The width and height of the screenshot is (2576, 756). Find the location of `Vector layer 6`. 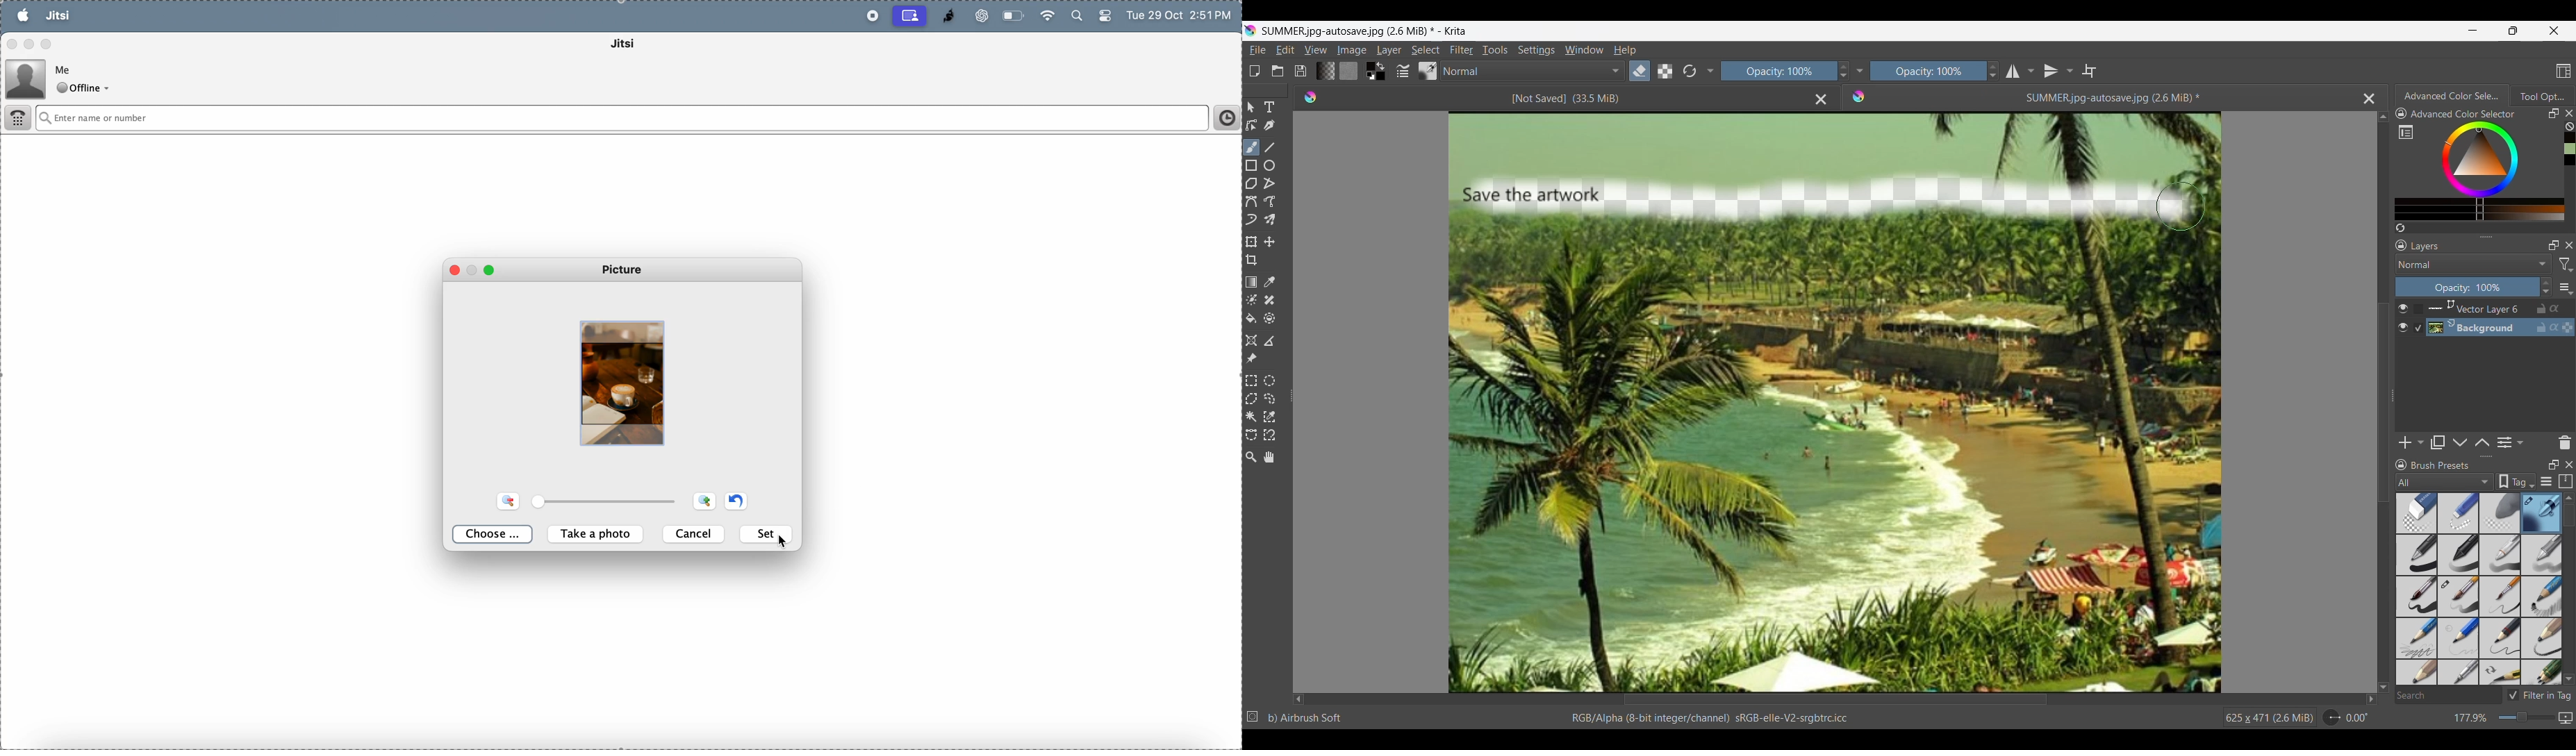

Vector layer 6 is located at coordinates (2501, 309).